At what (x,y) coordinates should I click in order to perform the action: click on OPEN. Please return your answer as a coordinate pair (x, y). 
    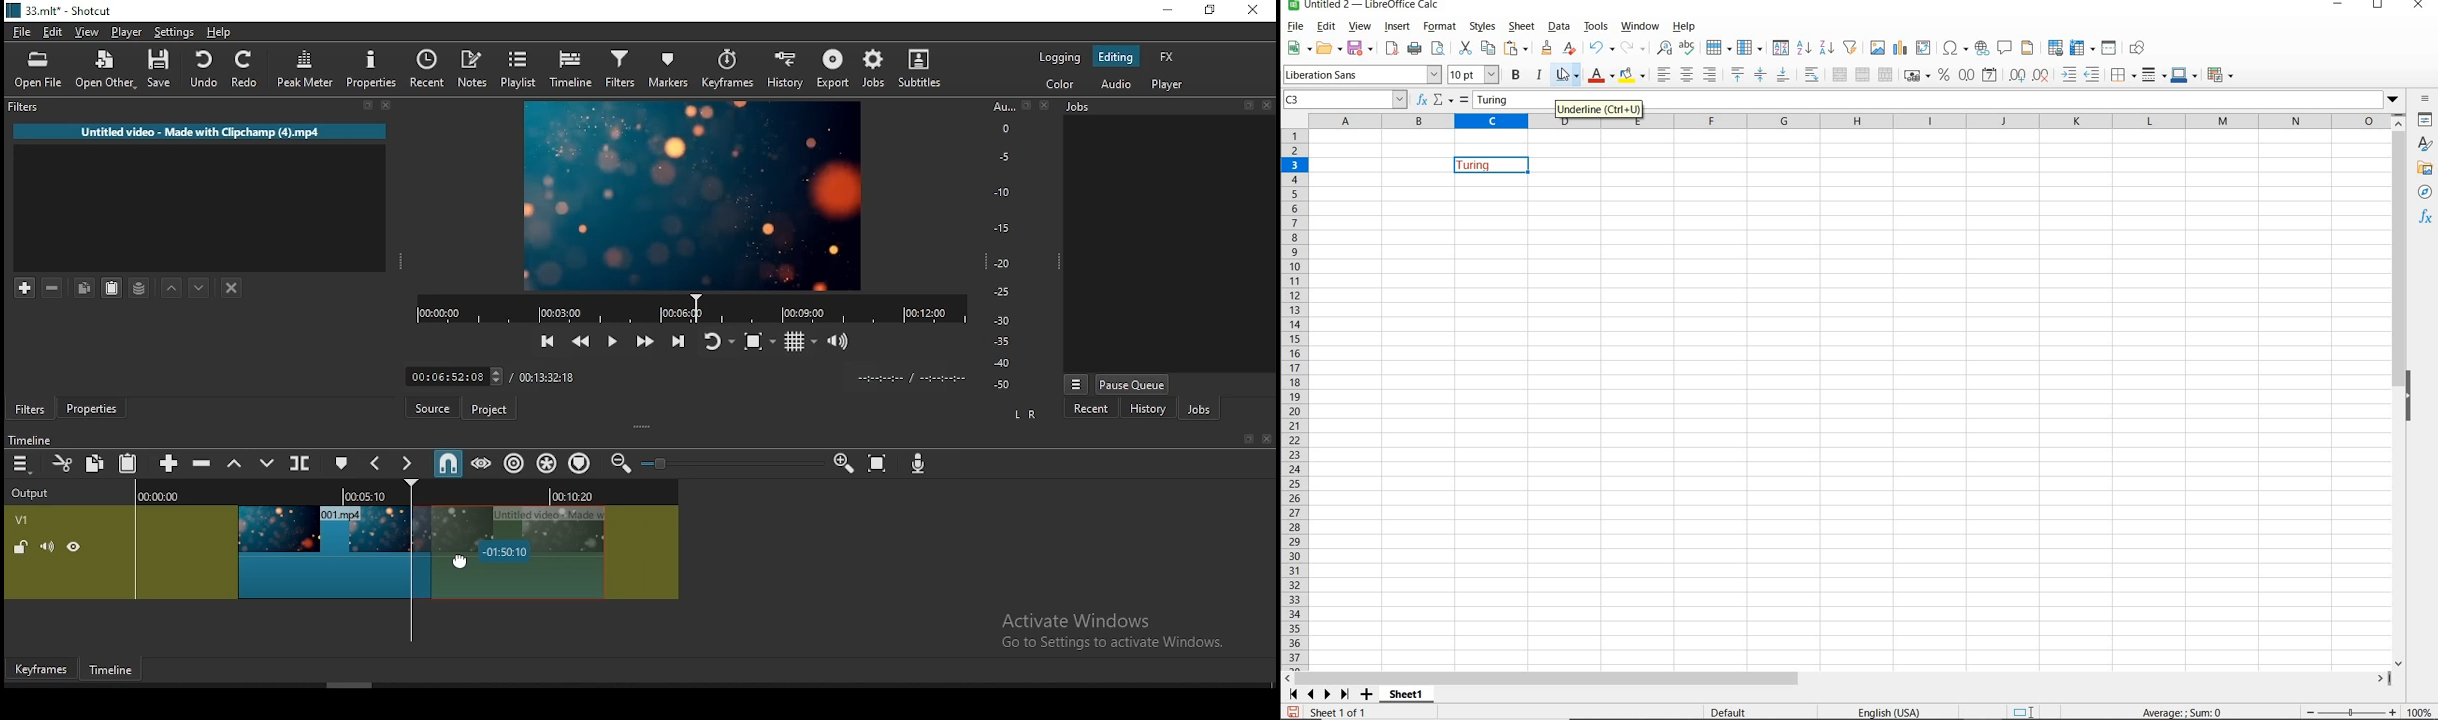
    Looking at the image, I should click on (1328, 47).